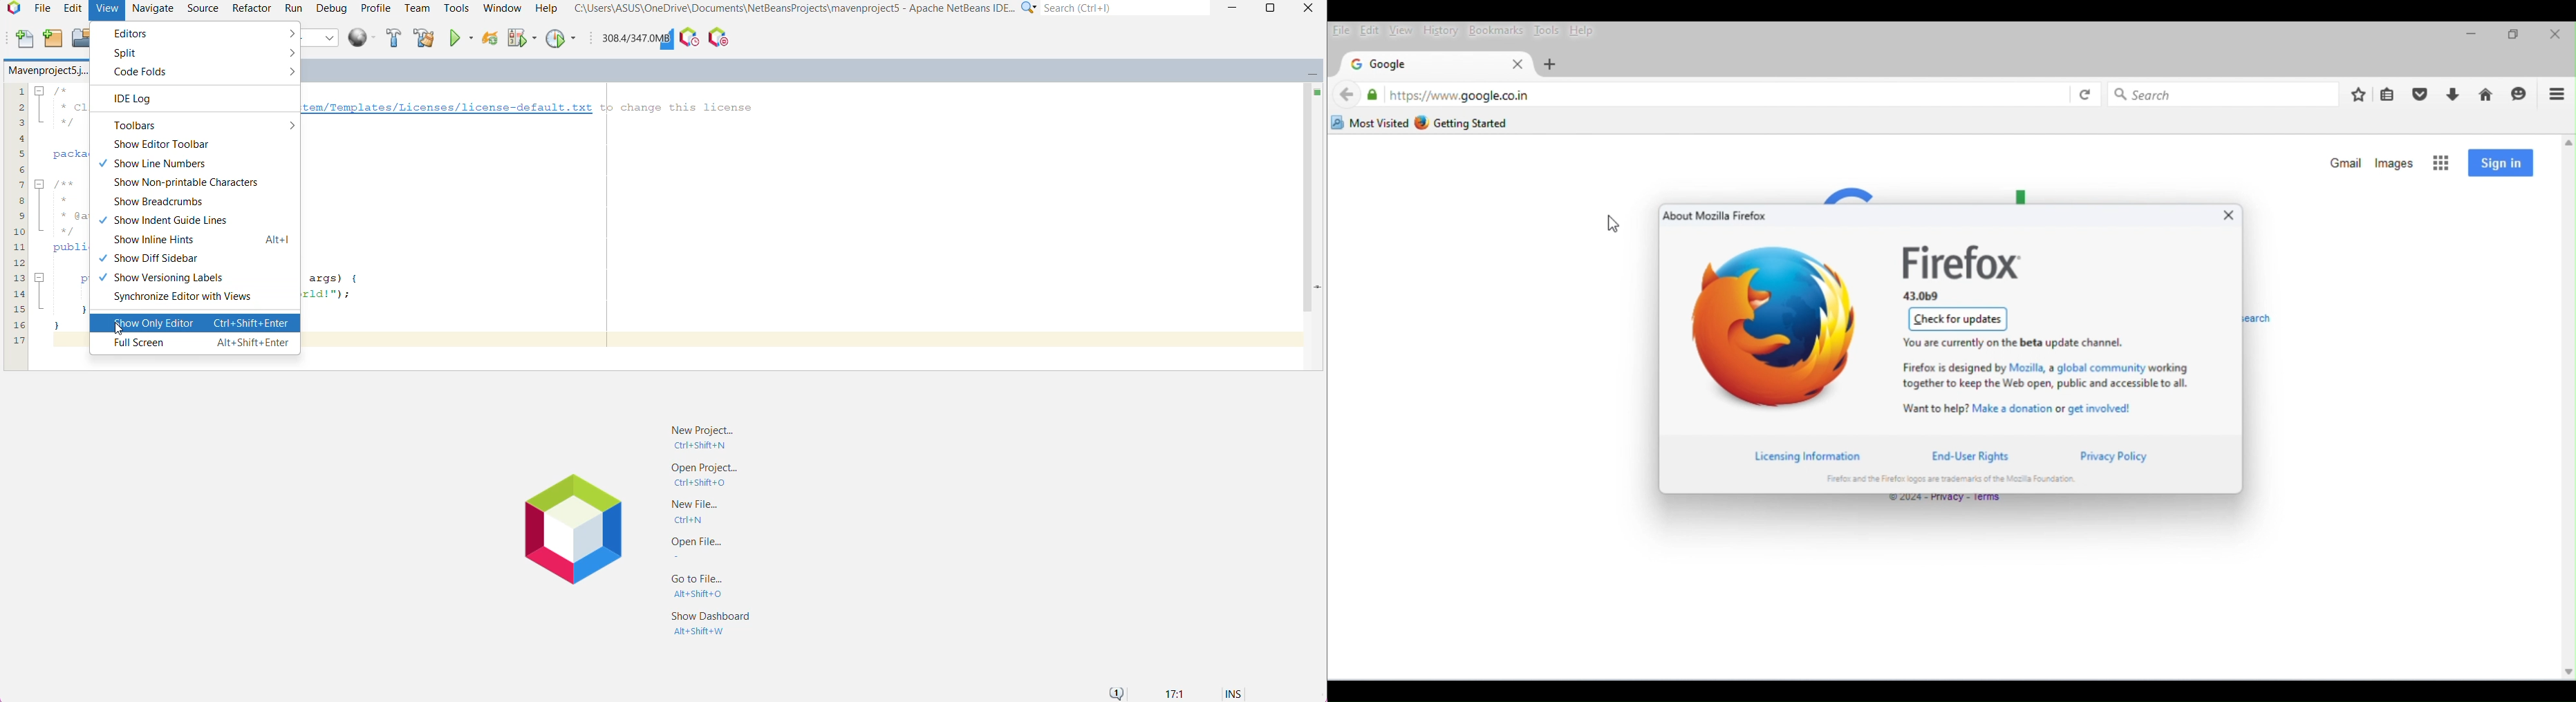  What do you see at coordinates (1464, 122) in the screenshot?
I see `getting started` at bounding box center [1464, 122].